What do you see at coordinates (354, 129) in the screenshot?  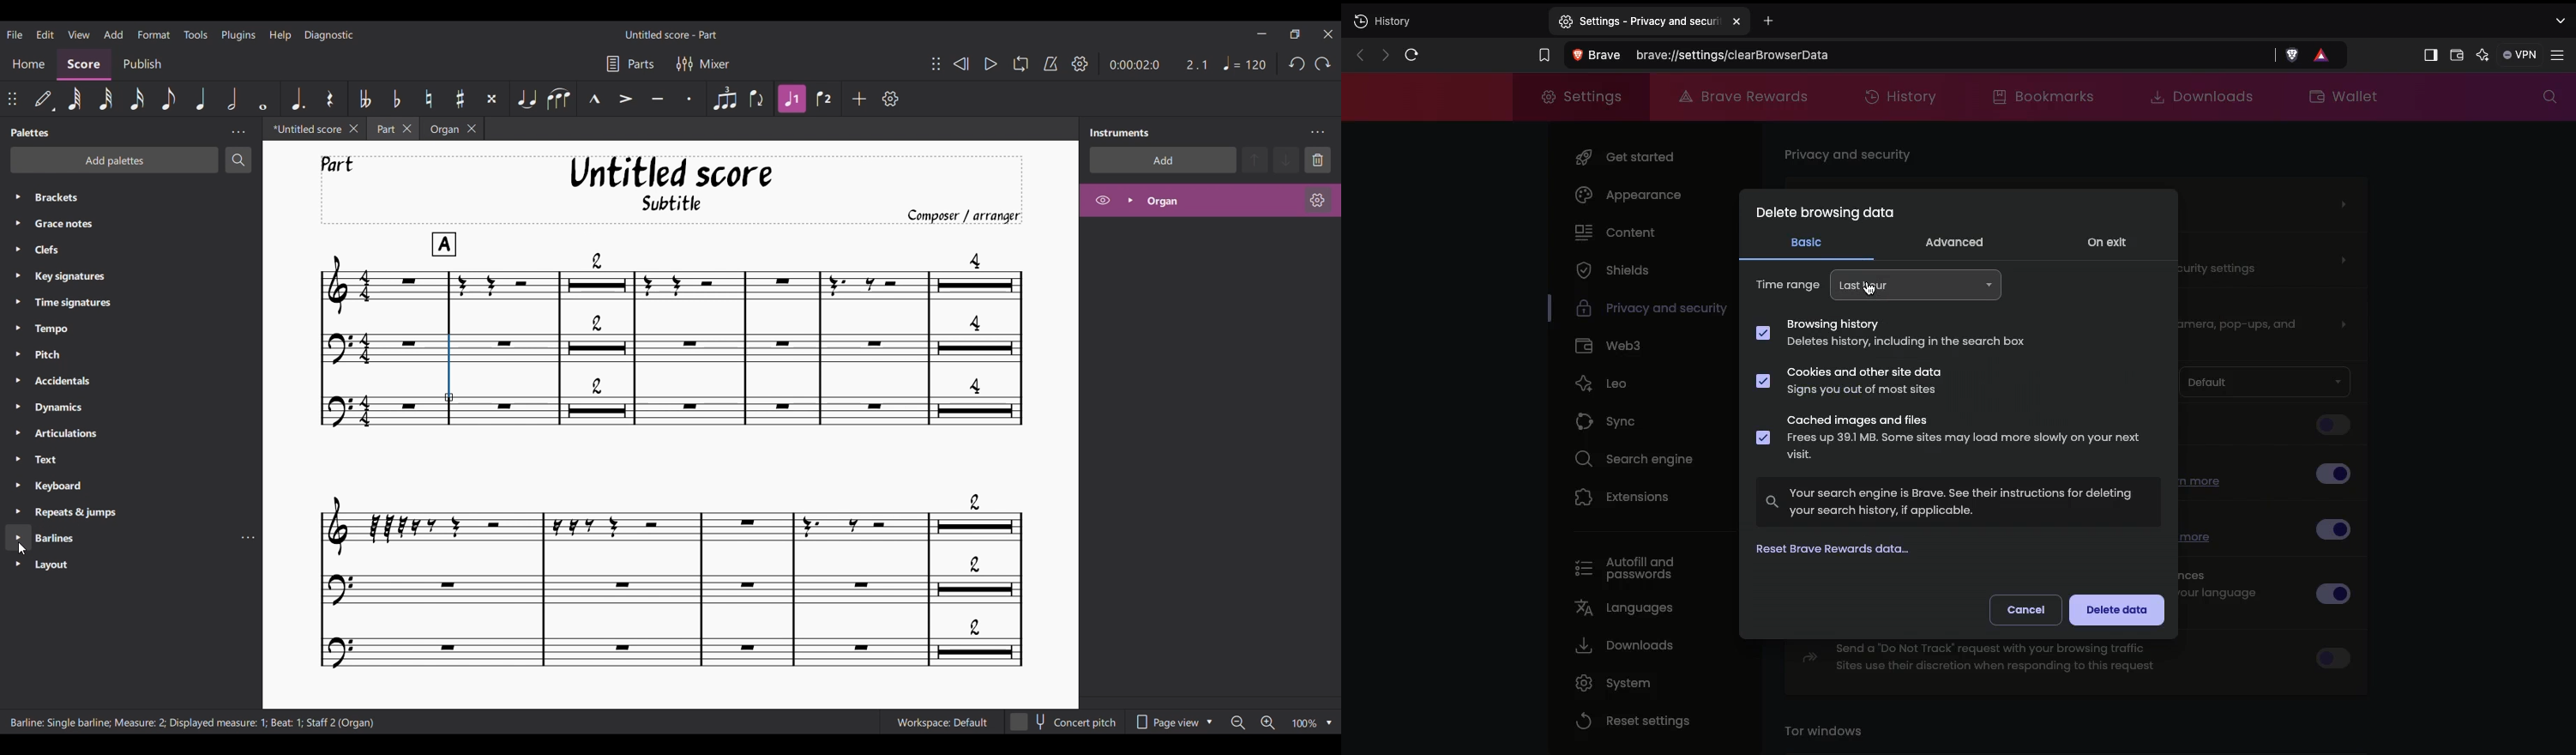 I see `Close untitled tab` at bounding box center [354, 129].